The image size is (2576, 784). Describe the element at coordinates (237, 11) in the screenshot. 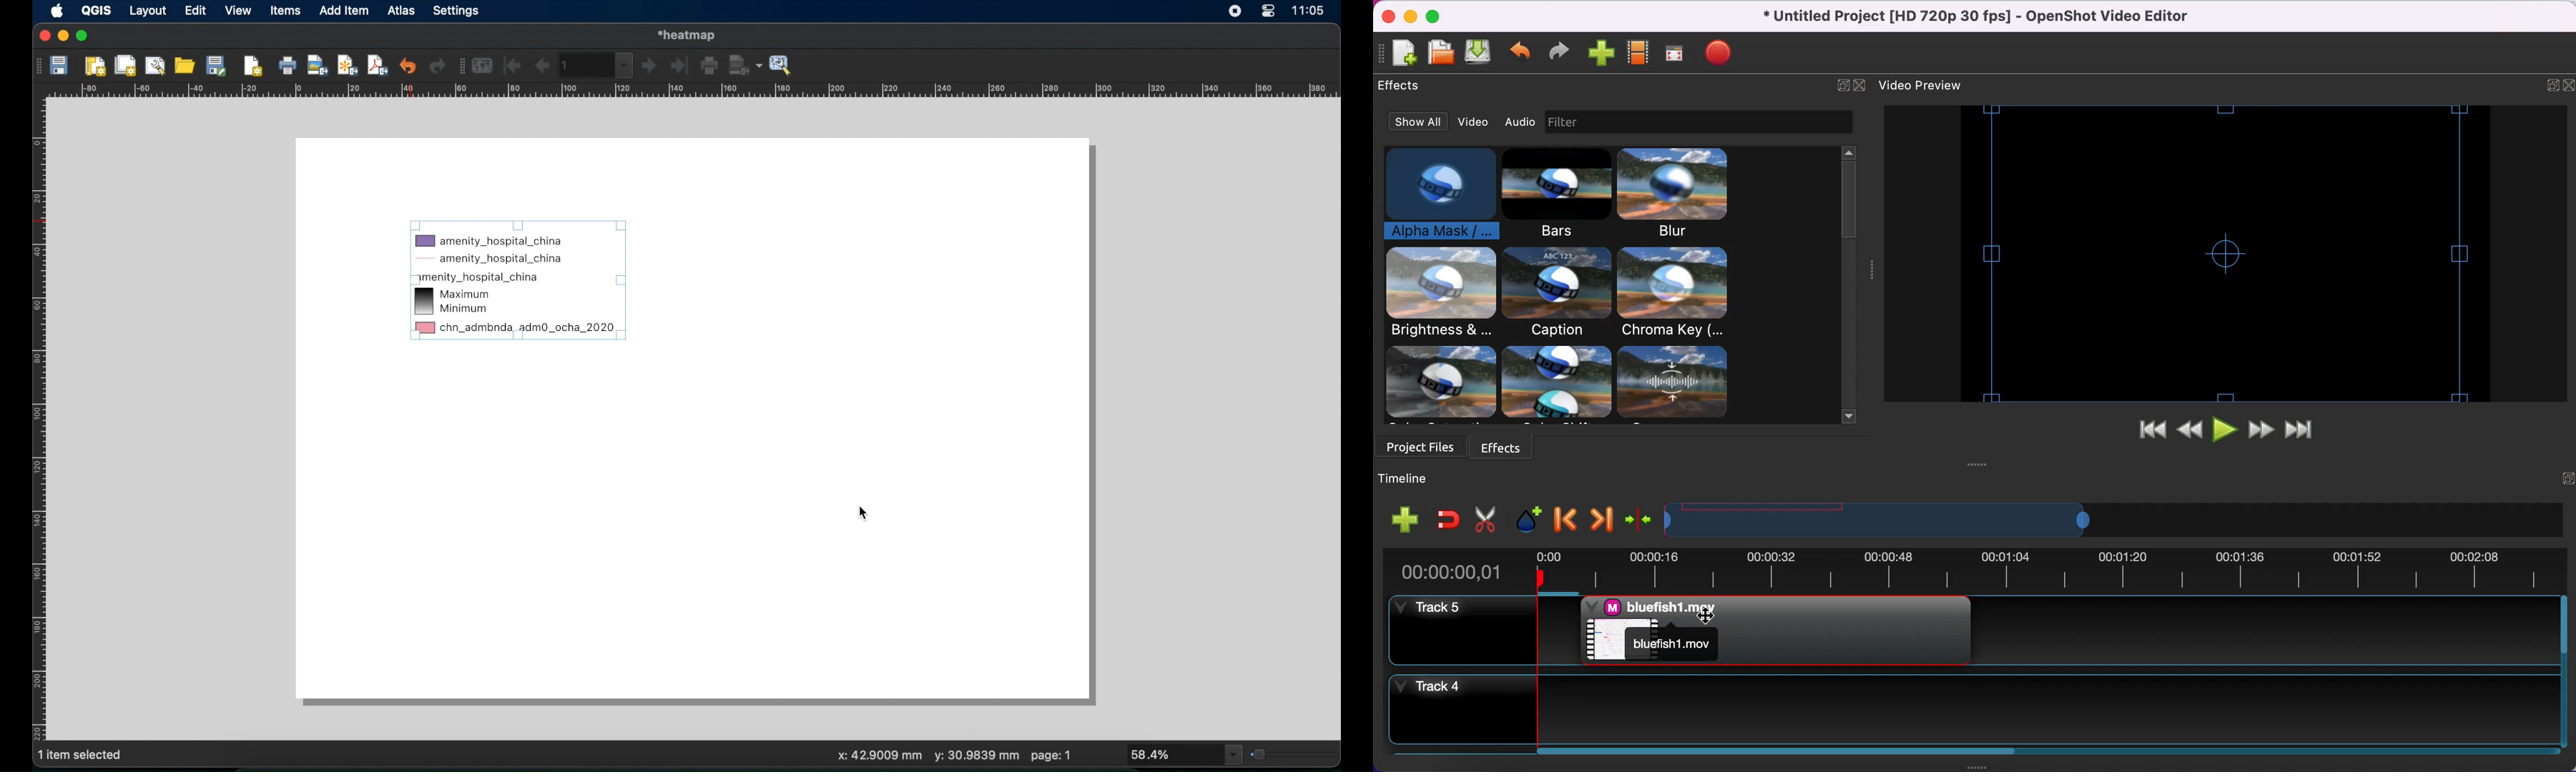

I see `view` at that location.